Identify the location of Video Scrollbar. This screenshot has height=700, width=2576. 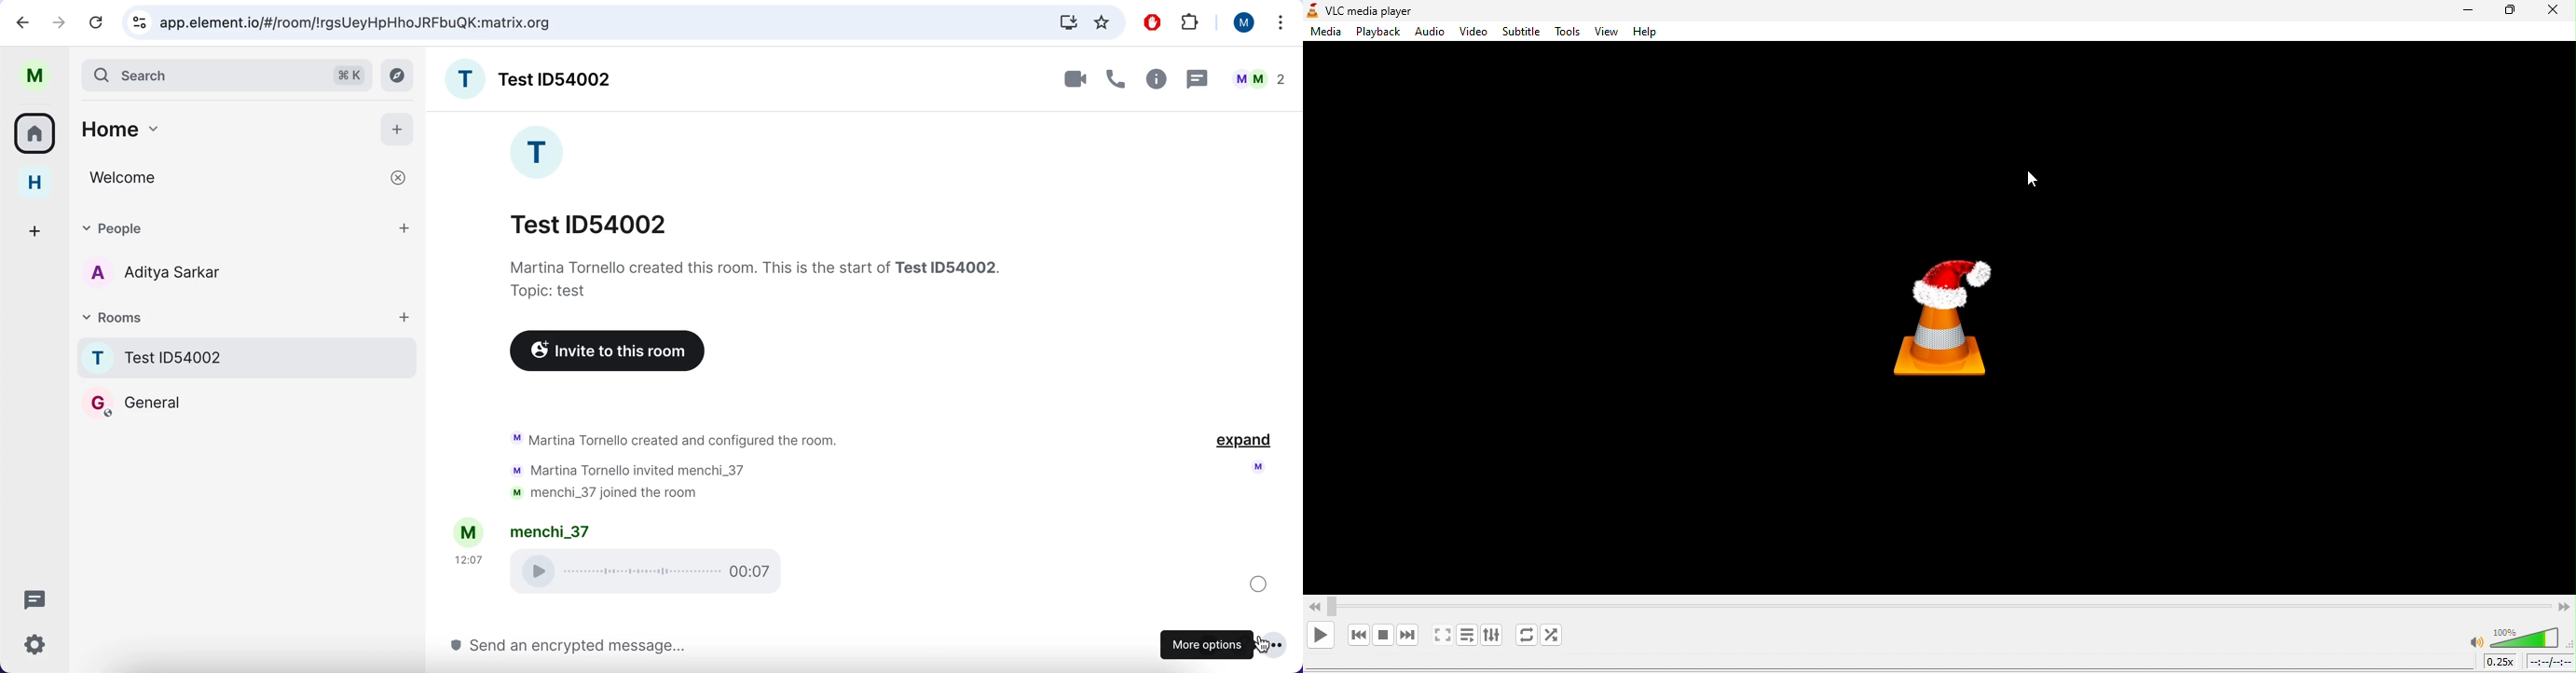
(1939, 608).